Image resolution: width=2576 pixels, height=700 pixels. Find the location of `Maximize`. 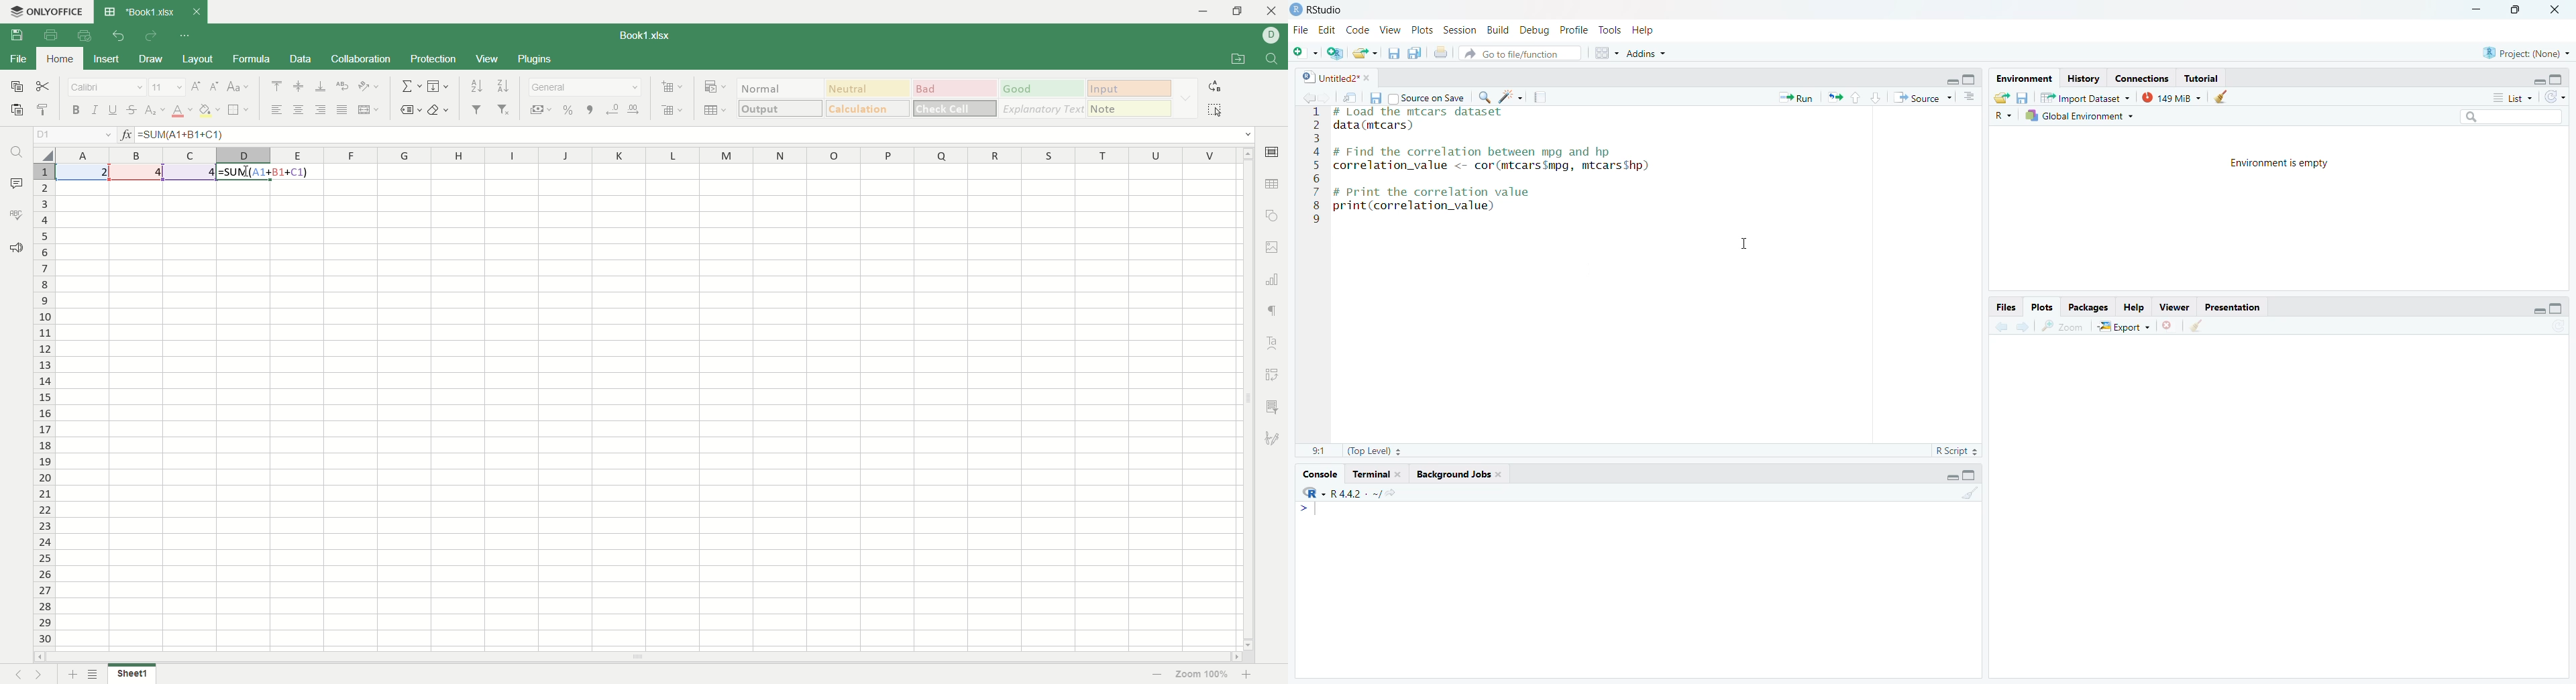

Maximize is located at coordinates (2559, 79).